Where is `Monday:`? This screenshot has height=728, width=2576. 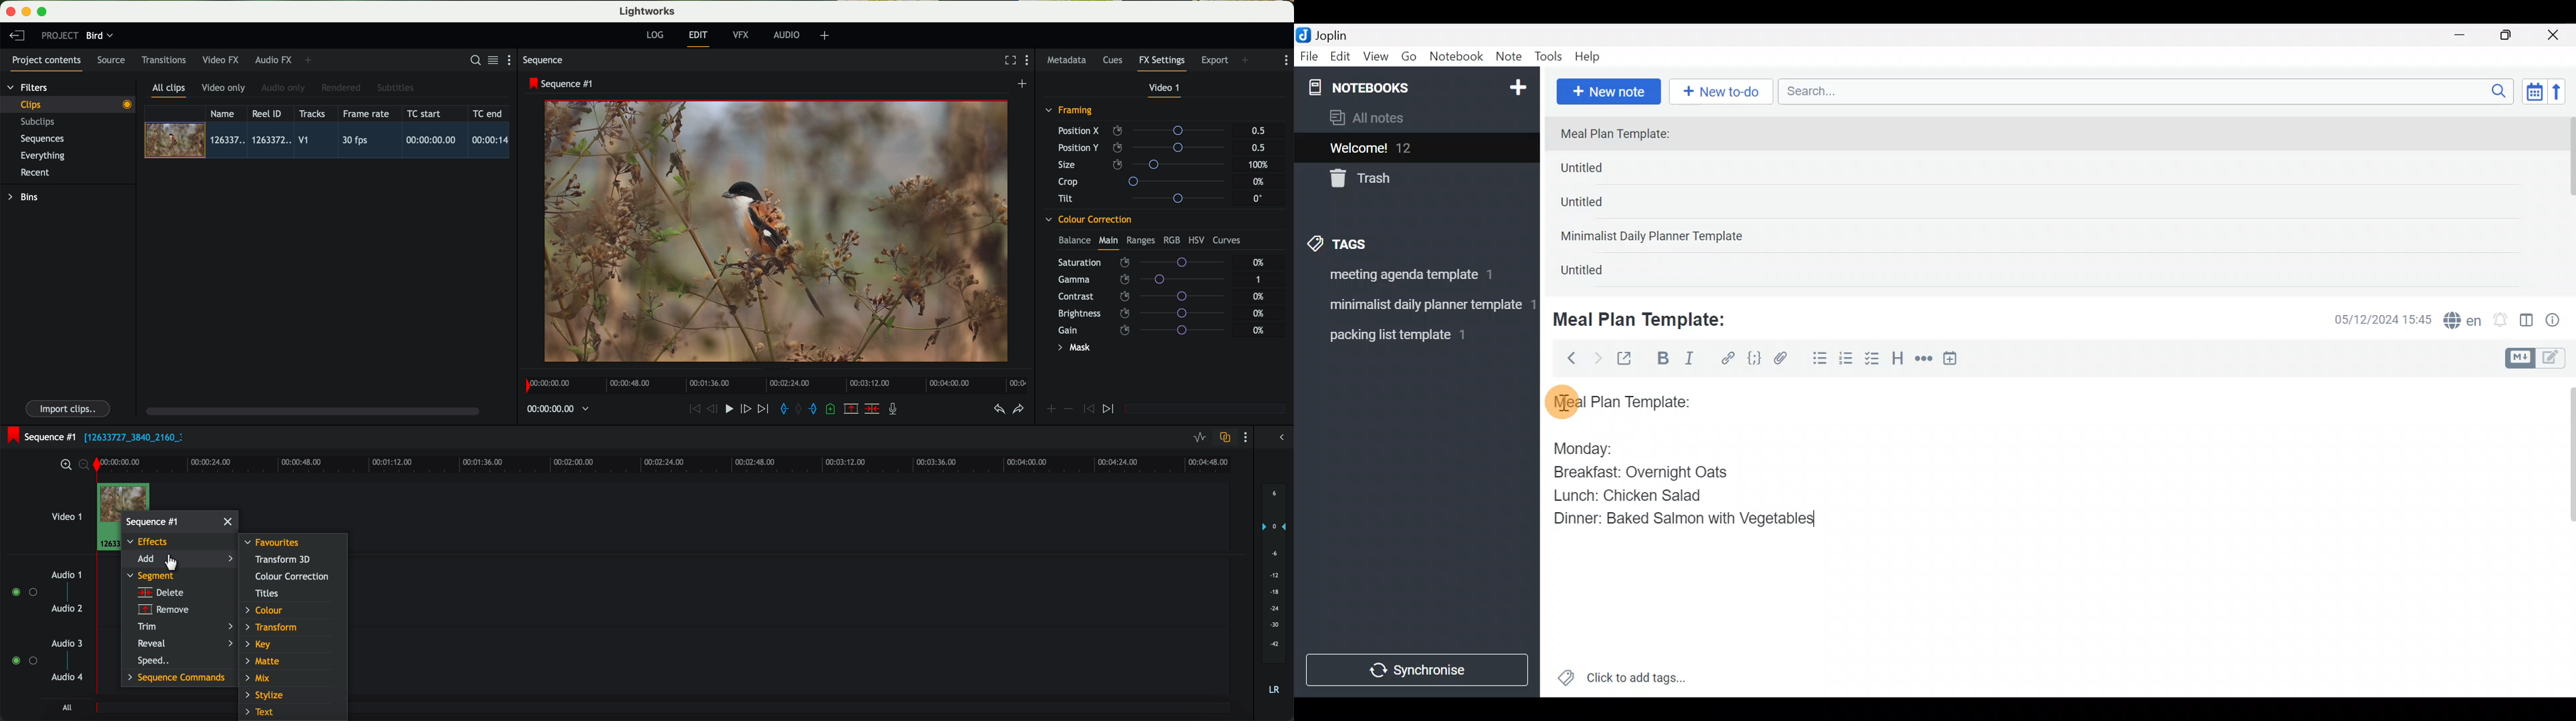
Monday: is located at coordinates (1574, 447).